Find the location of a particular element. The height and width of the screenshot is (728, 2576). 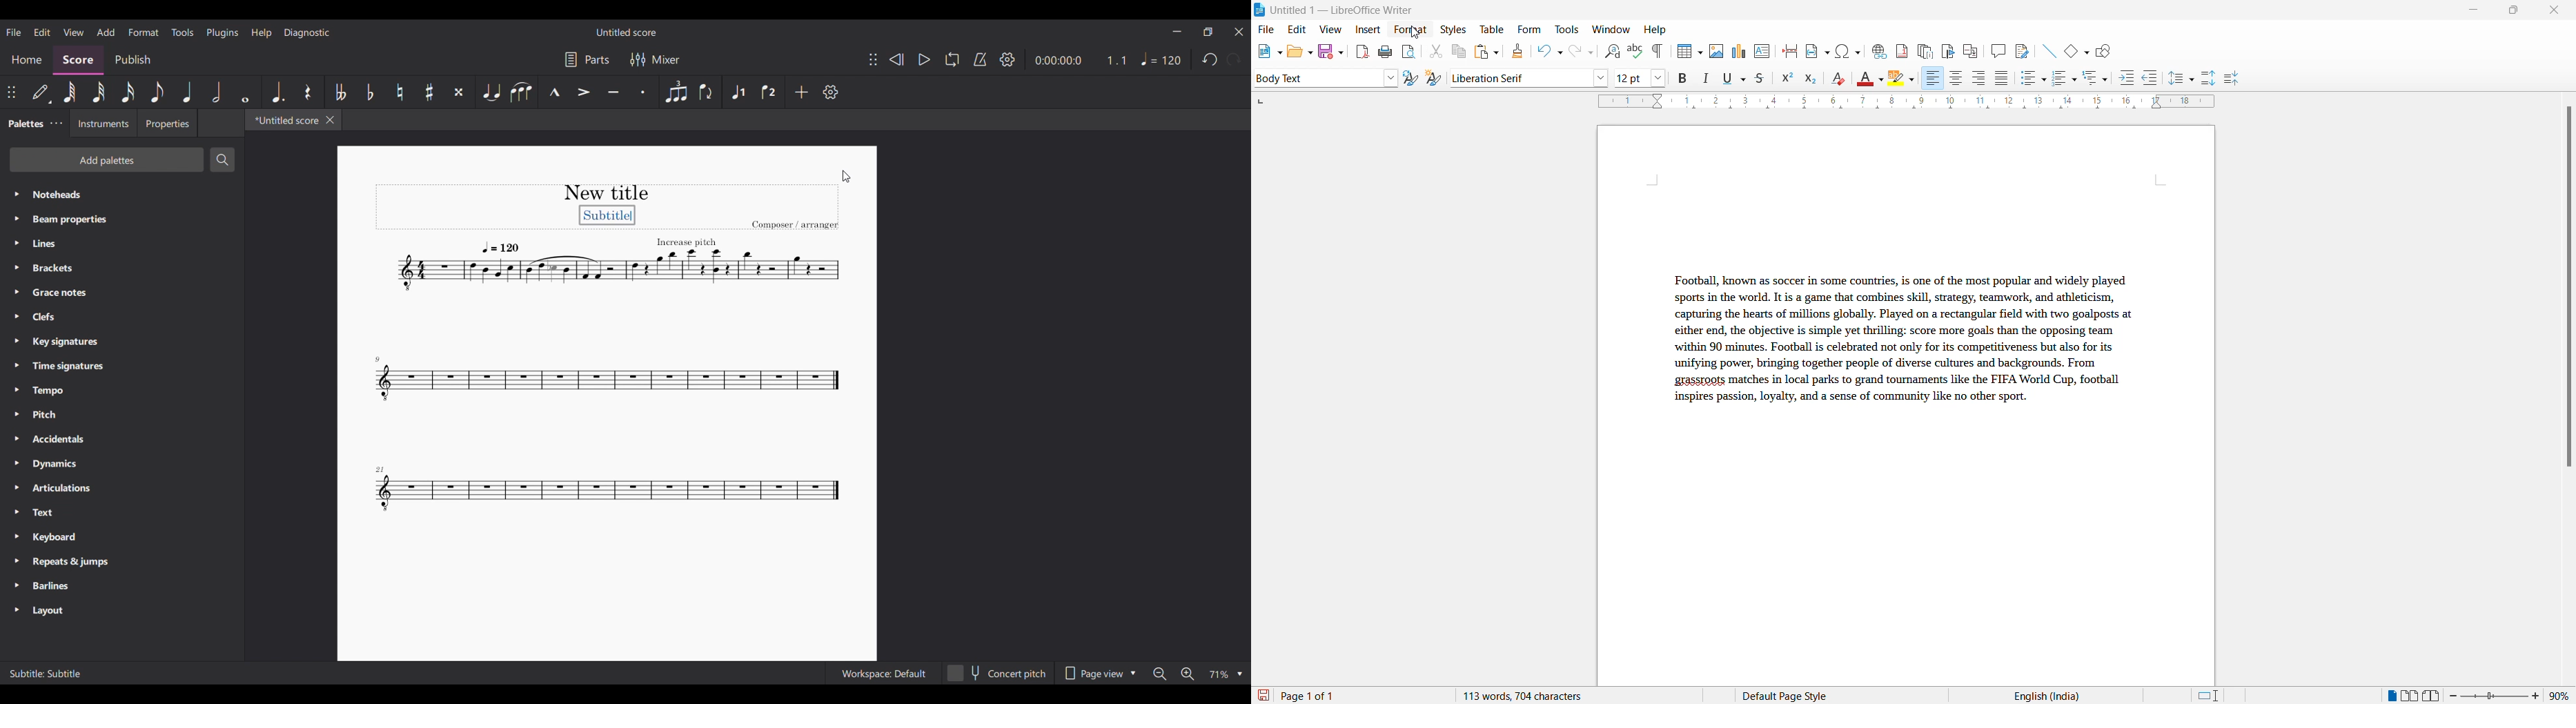

open is located at coordinates (1299, 51).